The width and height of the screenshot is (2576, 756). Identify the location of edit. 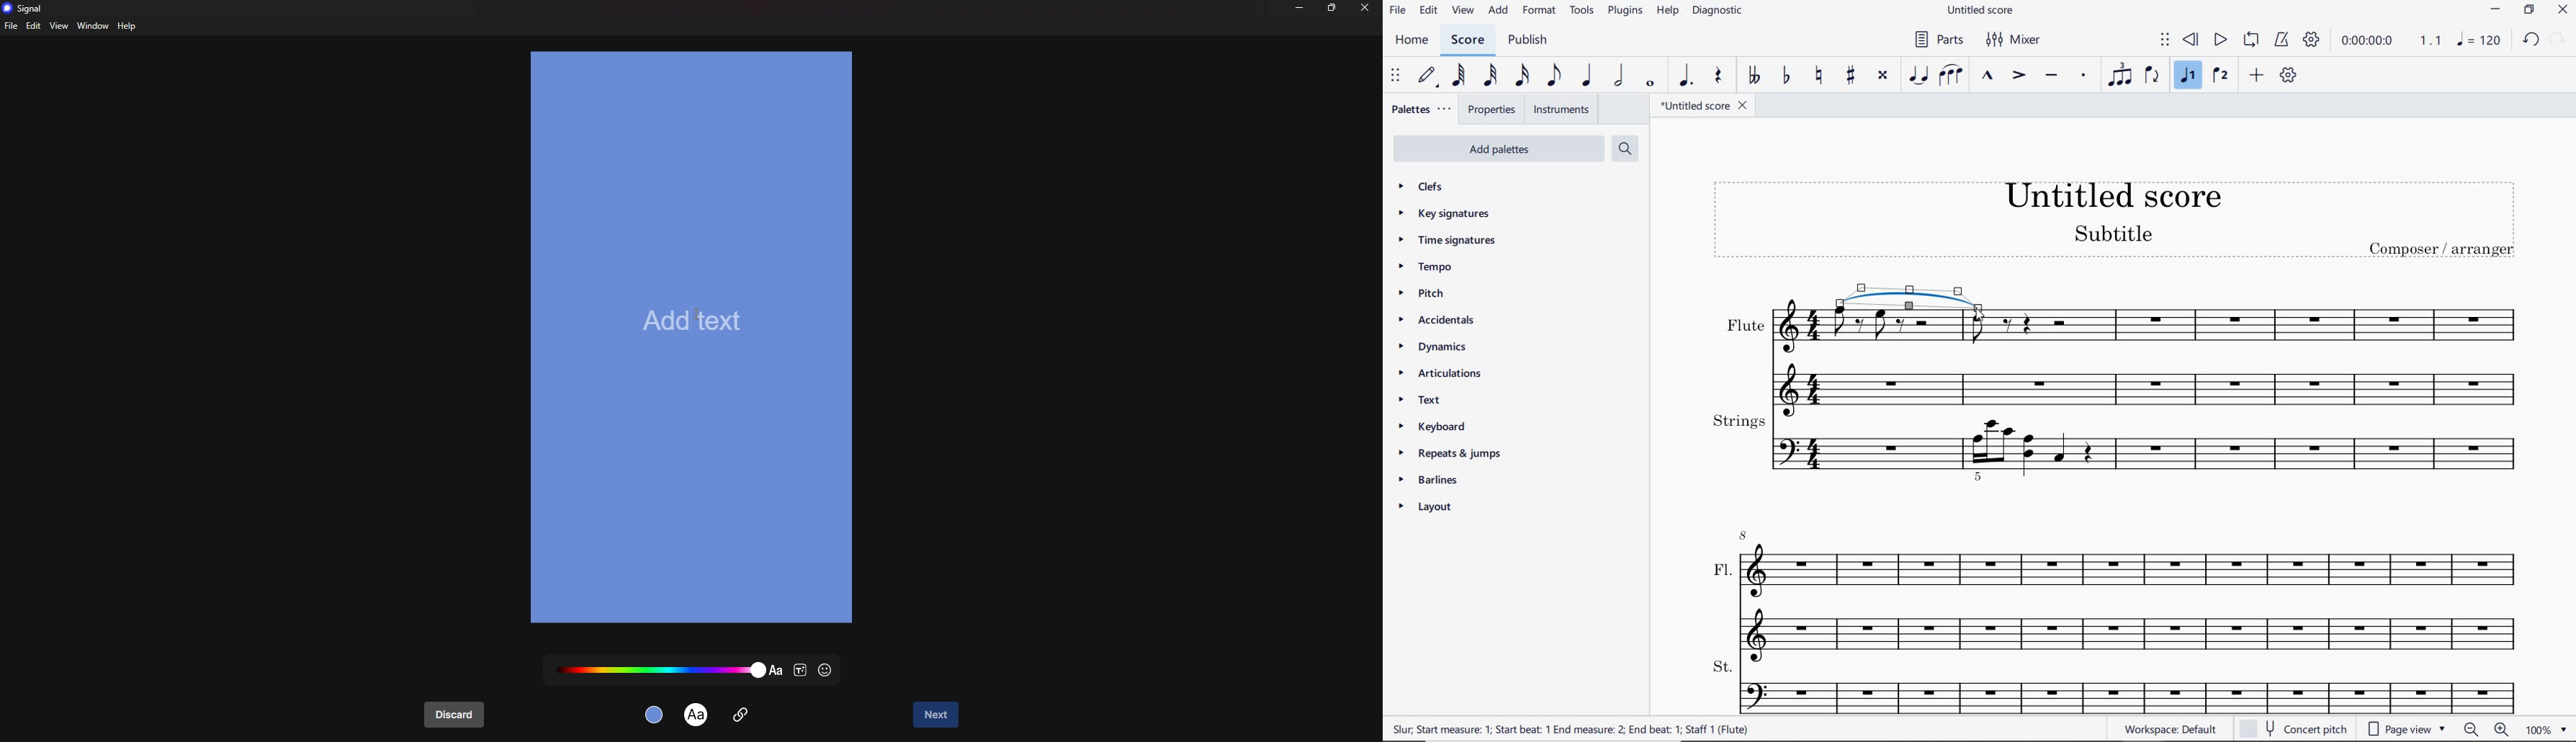
(34, 26).